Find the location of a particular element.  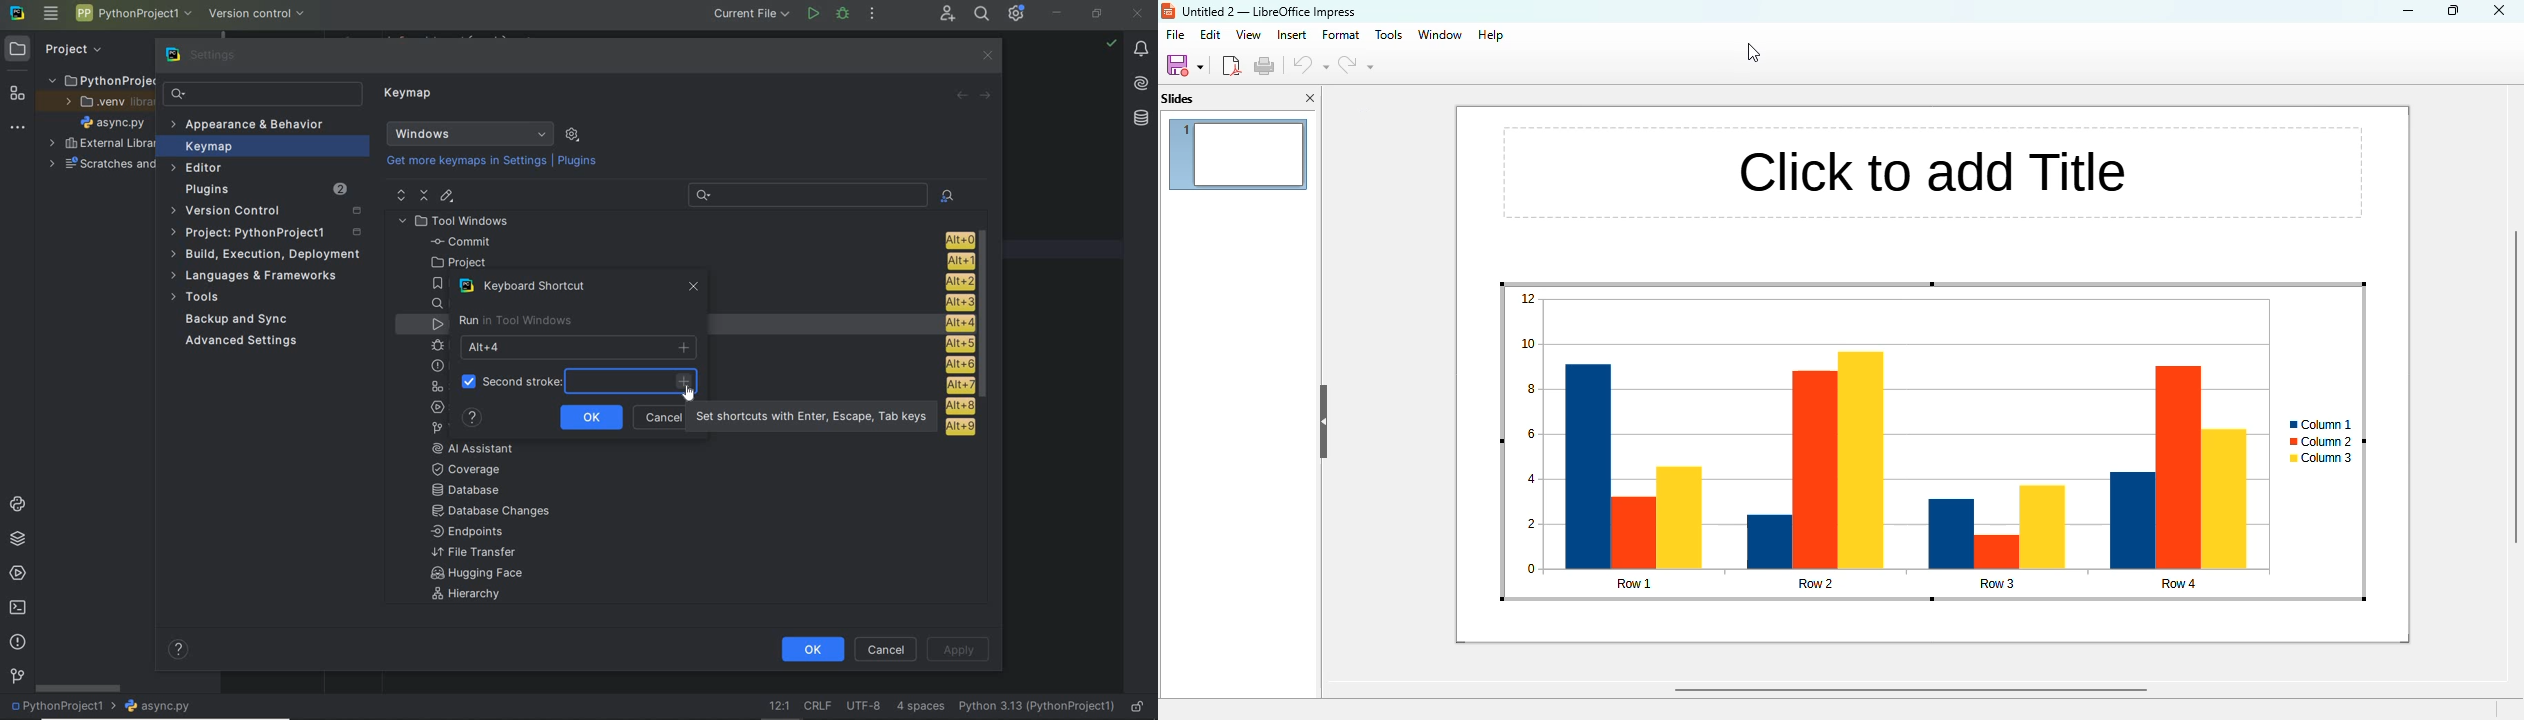

tools is located at coordinates (1392, 34).